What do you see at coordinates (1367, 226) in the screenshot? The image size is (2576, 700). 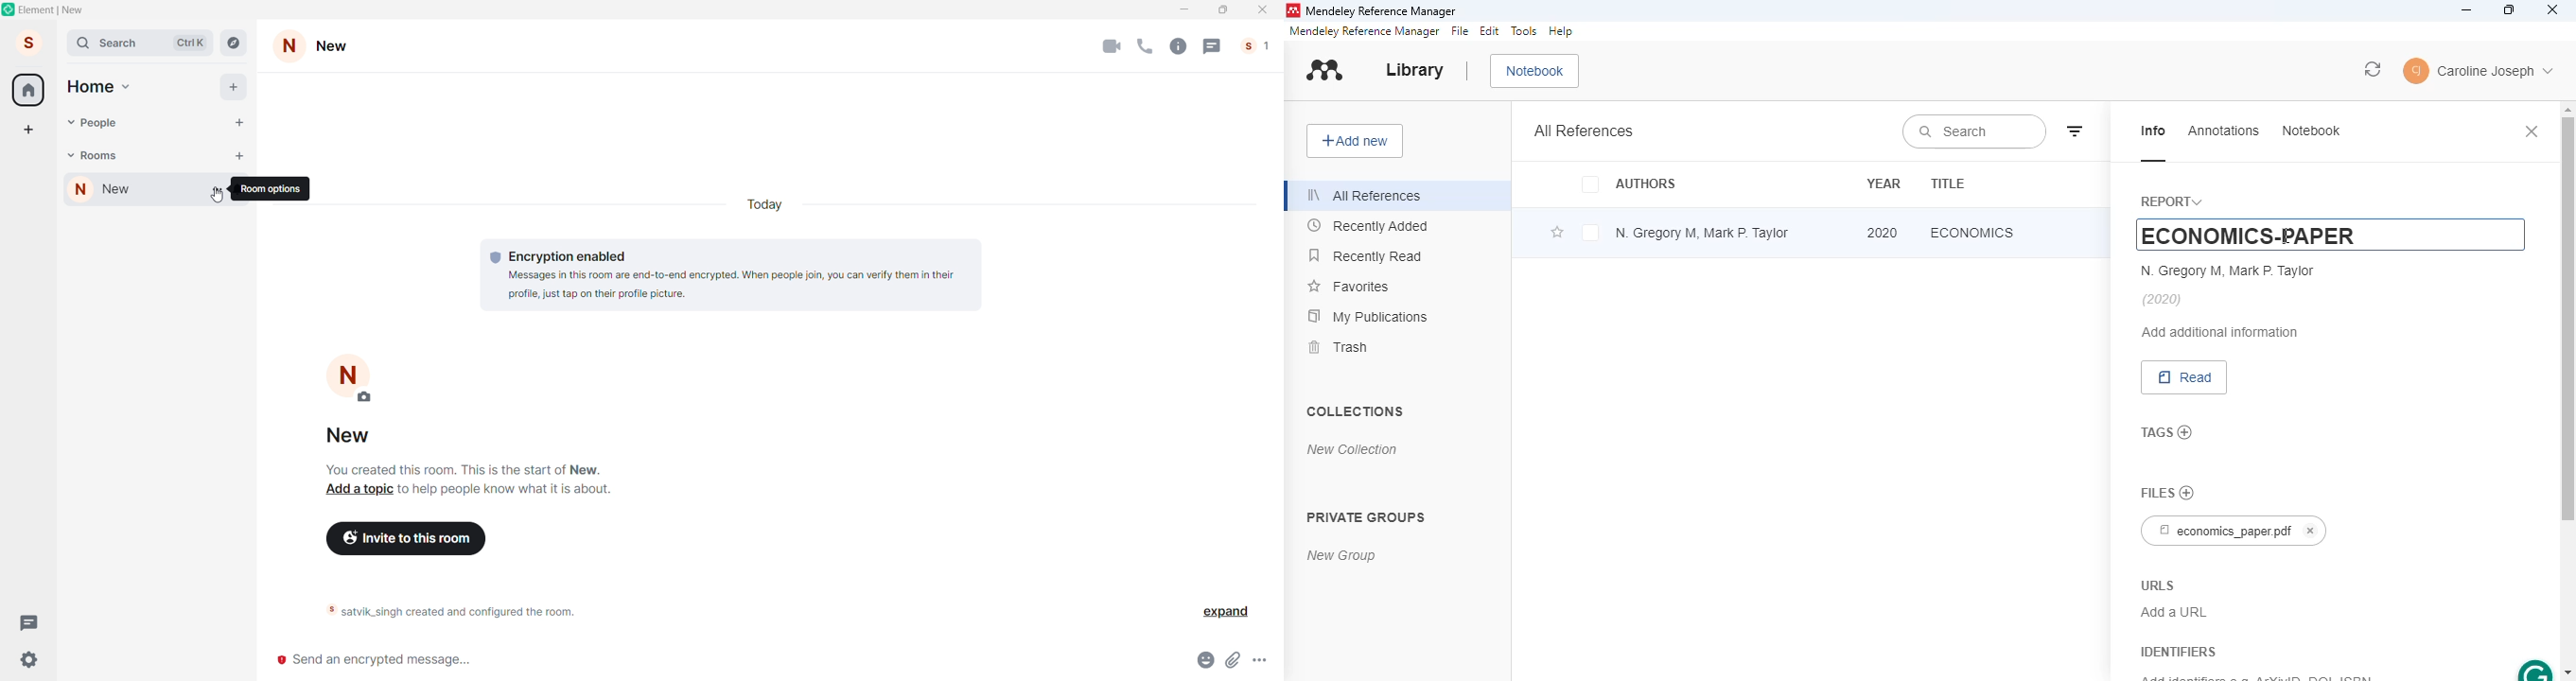 I see `recently added` at bounding box center [1367, 226].